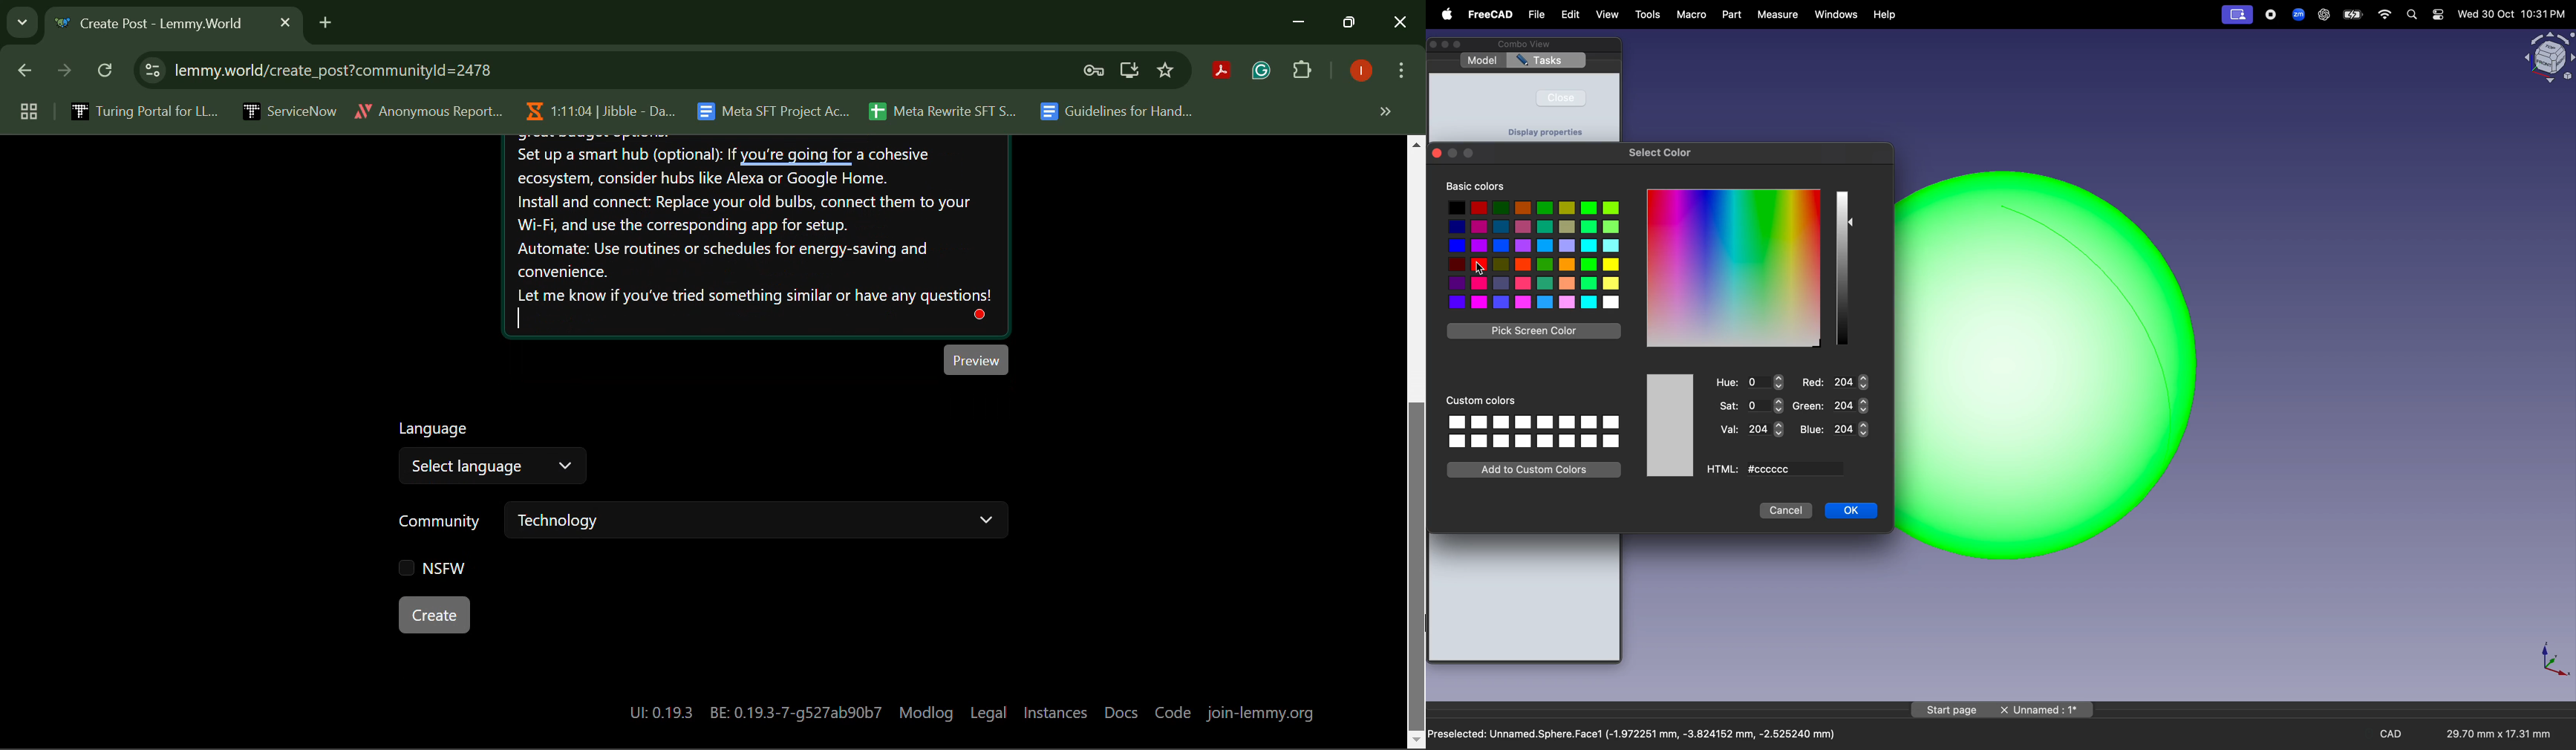  I want to click on start page, so click(1953, 709).